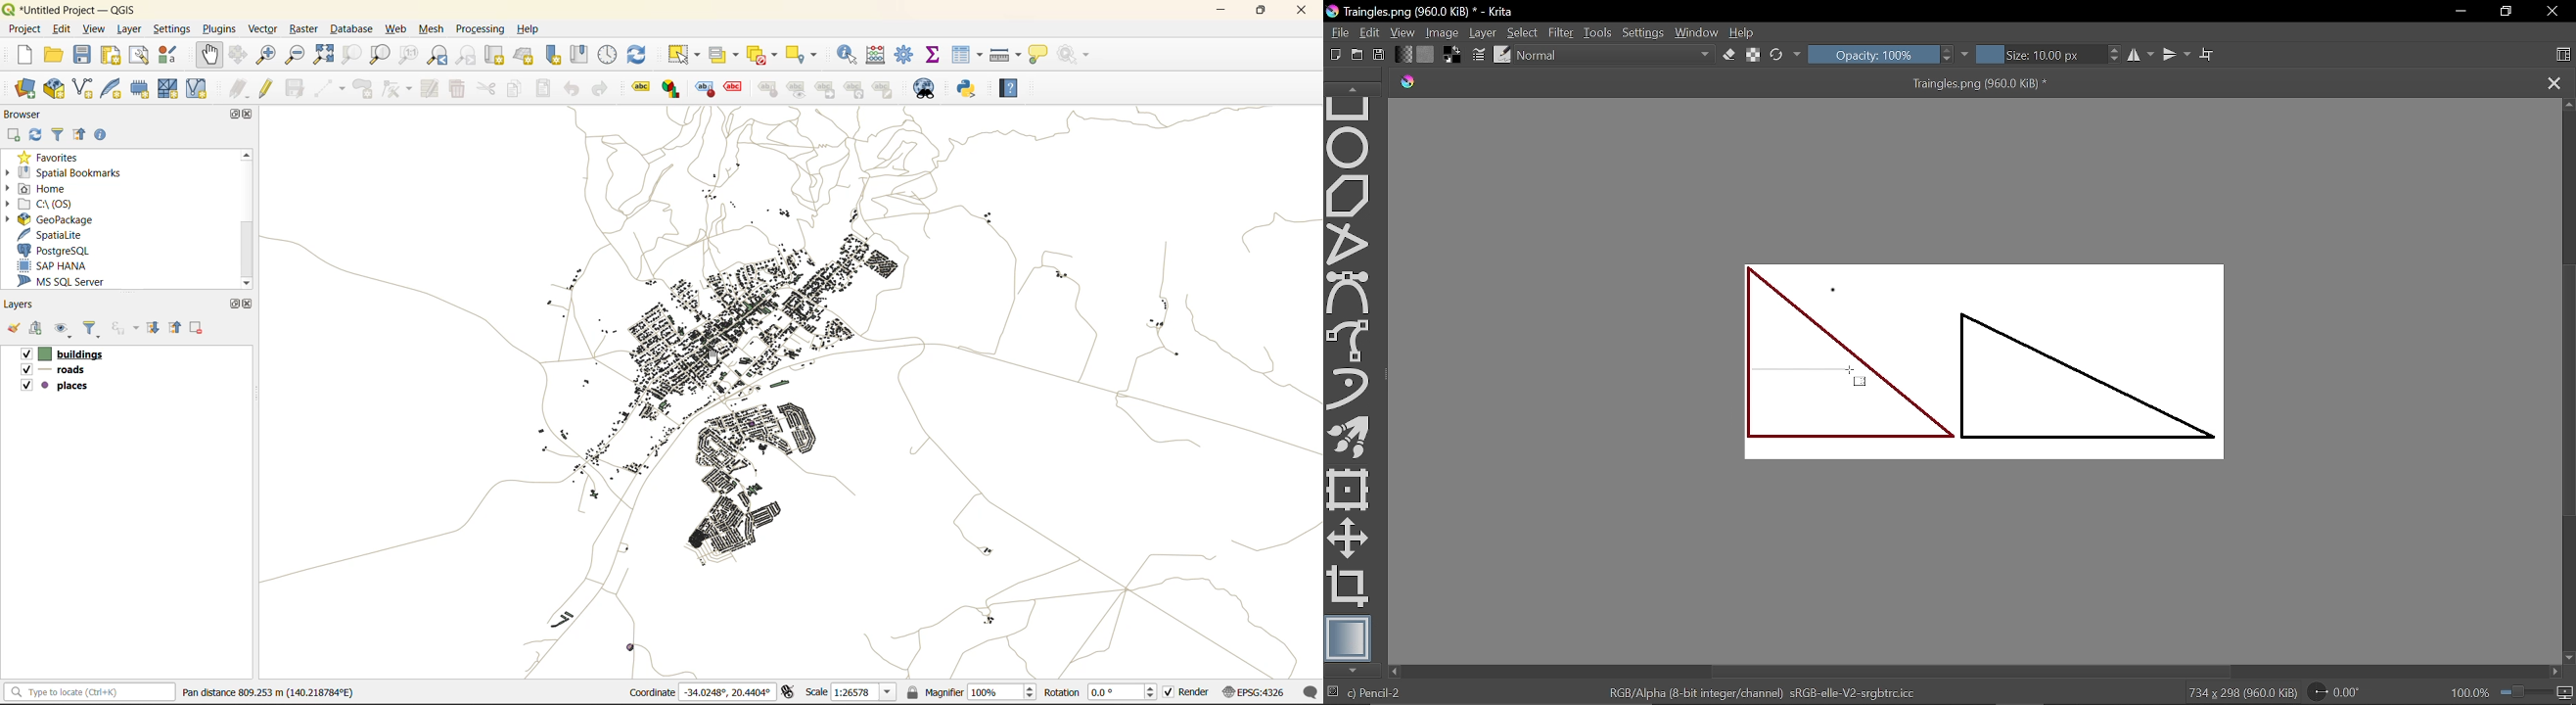  What do you see at coordinates (2339, 691) in the screenshot?
I see `Rotate` at bounding box center [2339, 691].